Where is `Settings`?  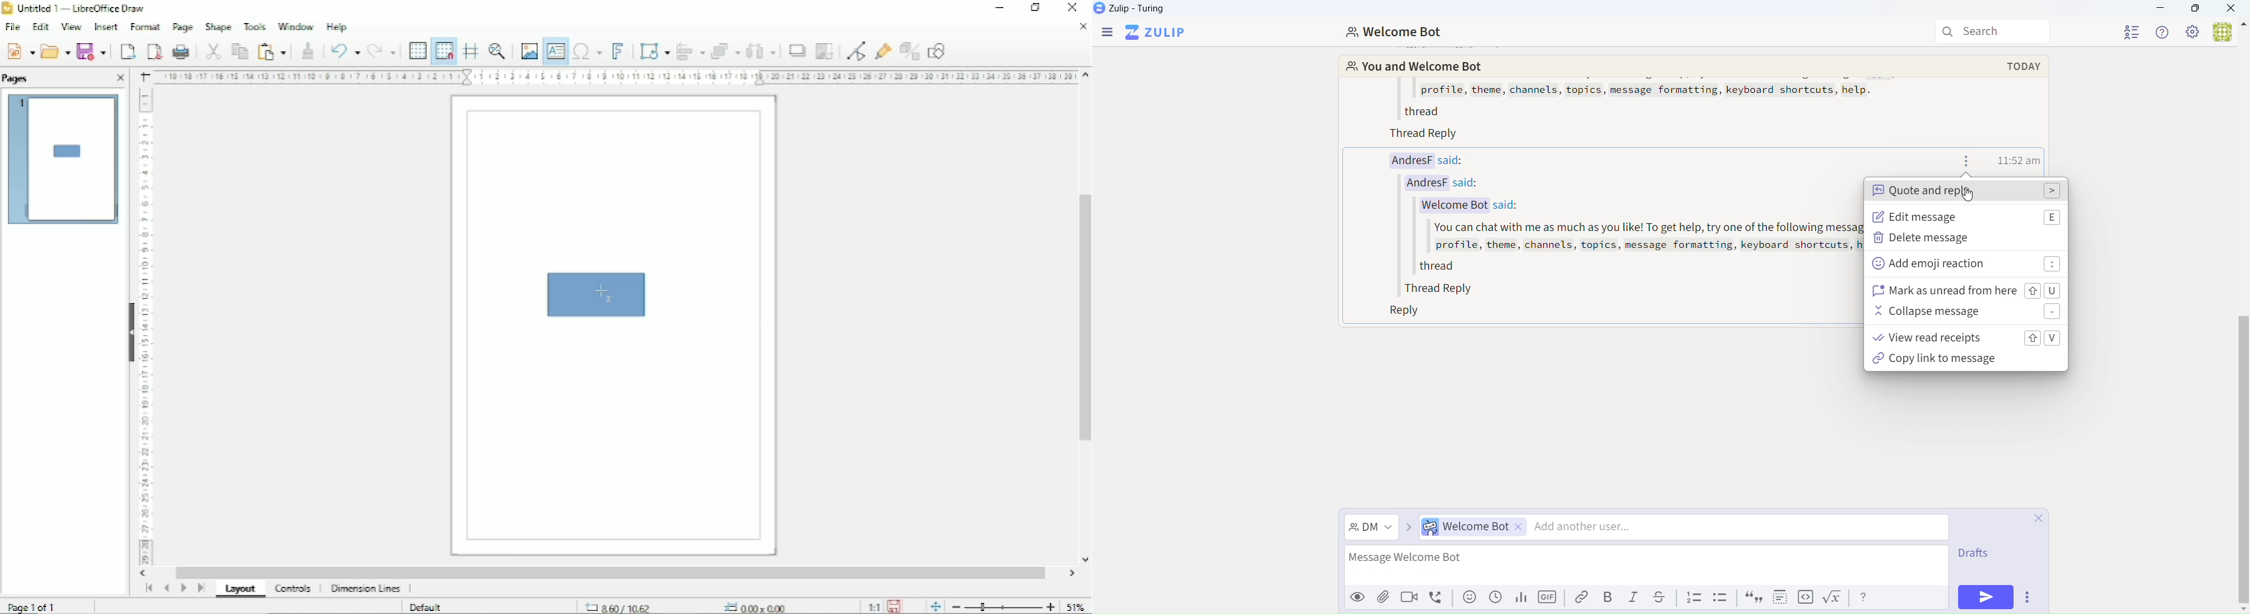 Settings is located at coordinates (2192, 31).